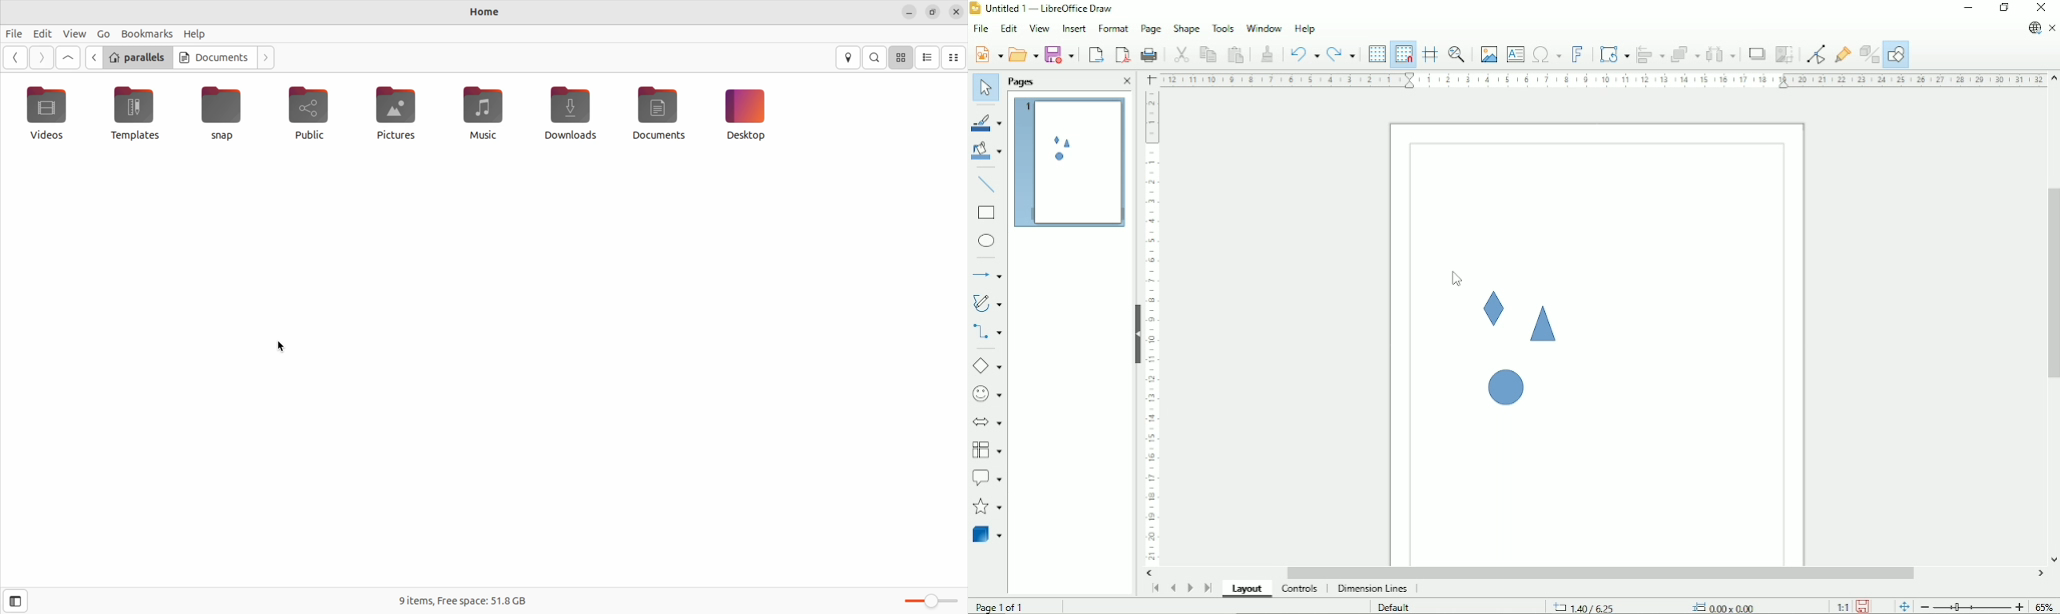 The image size is (2072, 616). What do you see at coordinates (1039, 27) in the screenshot?
I see `View` at bounding box center [1039, 27].